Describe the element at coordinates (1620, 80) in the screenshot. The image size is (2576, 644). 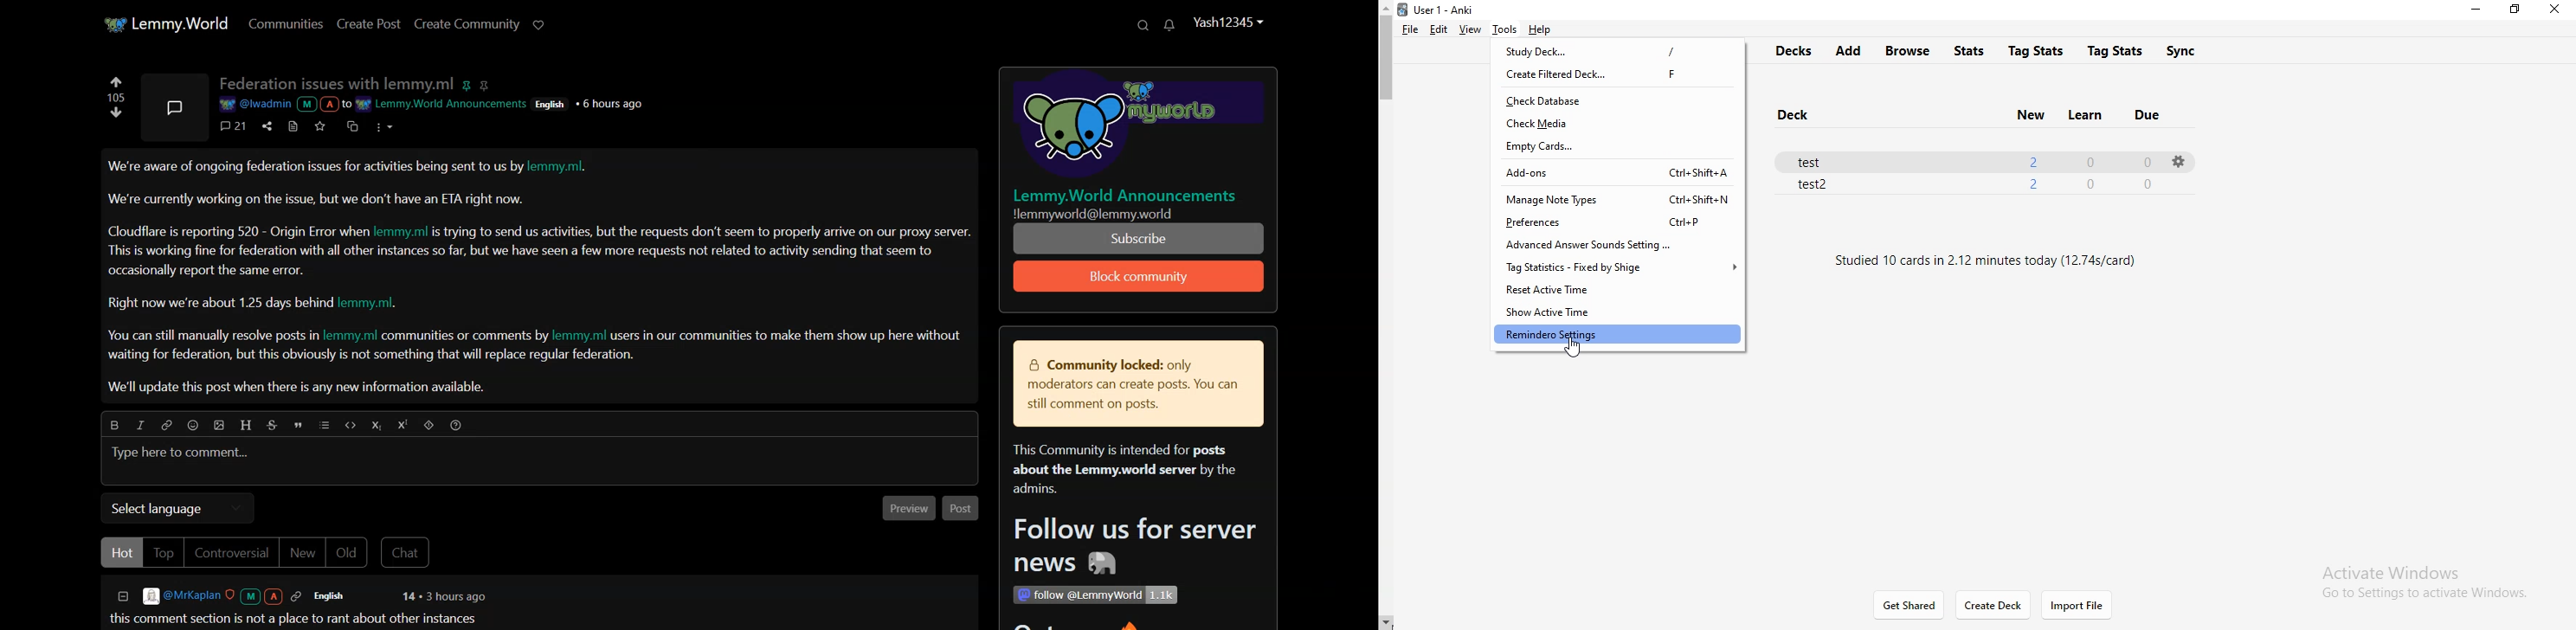
I see `create filtered deck` at that location.